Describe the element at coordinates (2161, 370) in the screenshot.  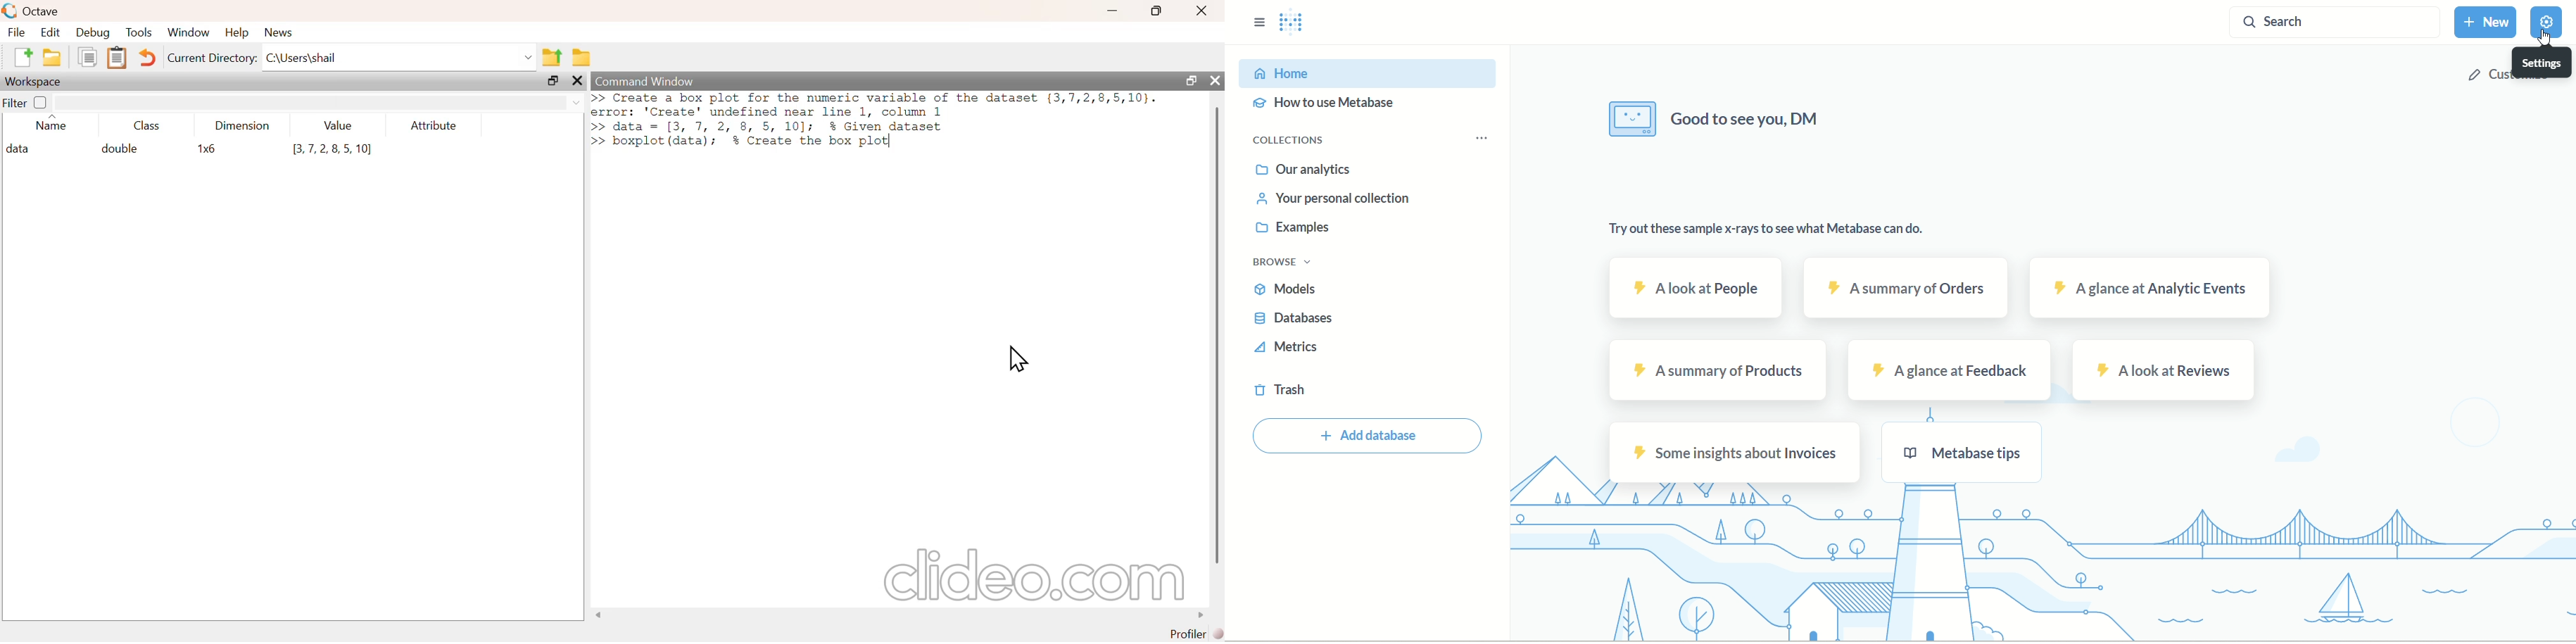
I see `reviews` at that location.